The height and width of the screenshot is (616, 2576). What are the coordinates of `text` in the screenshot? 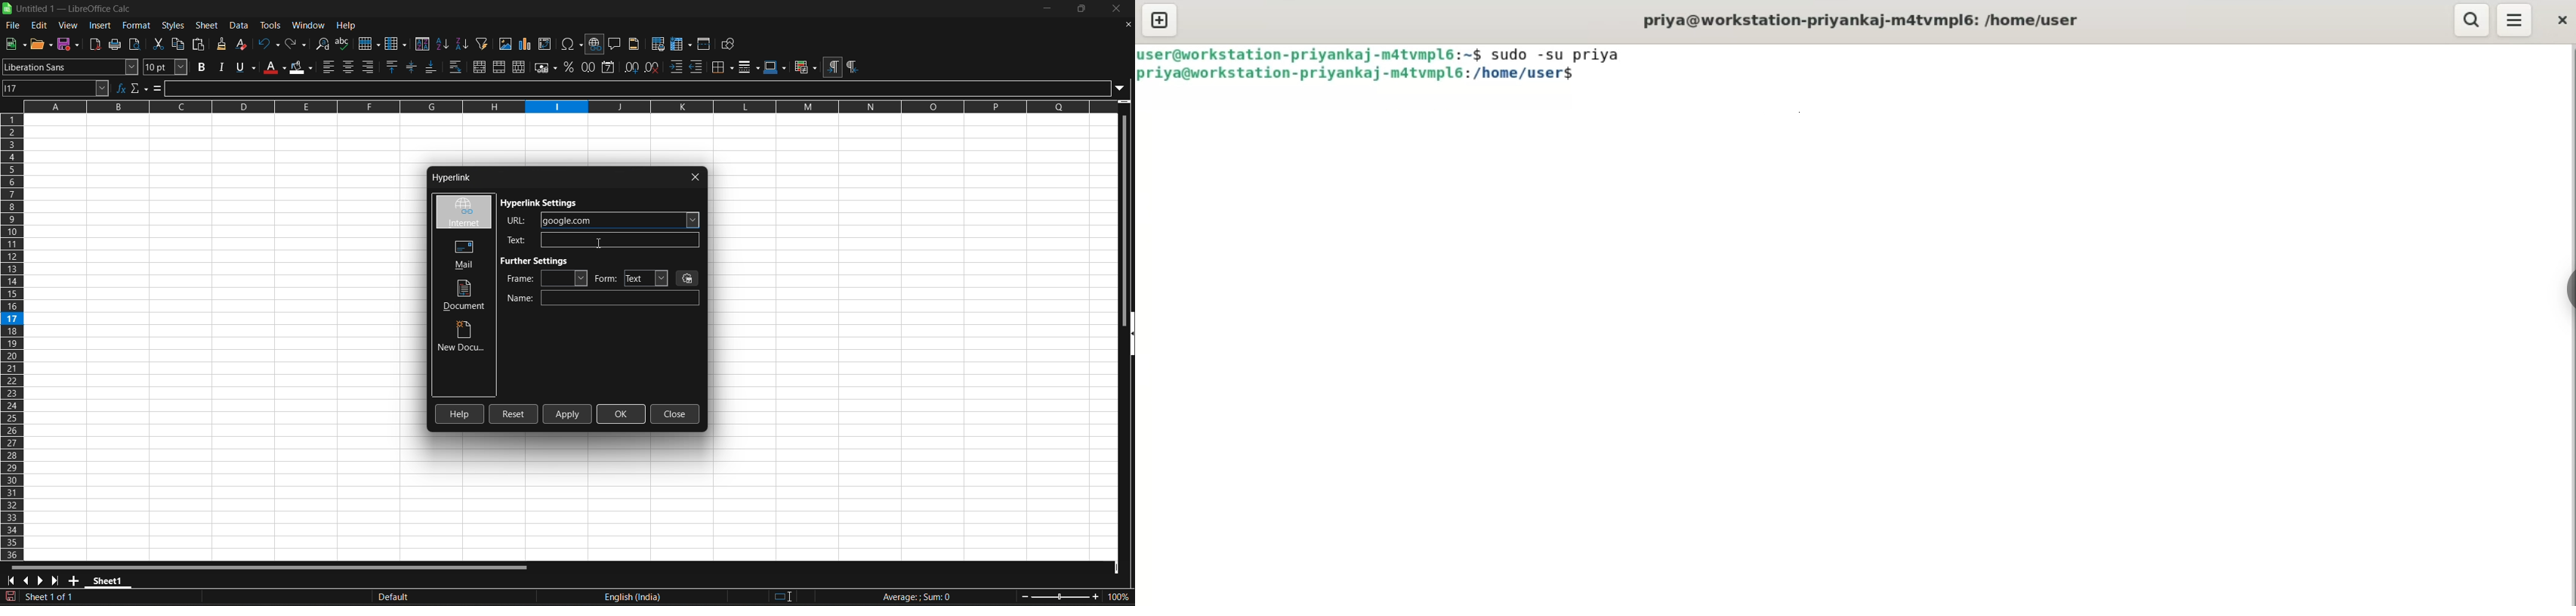 It's located at (599, 240).